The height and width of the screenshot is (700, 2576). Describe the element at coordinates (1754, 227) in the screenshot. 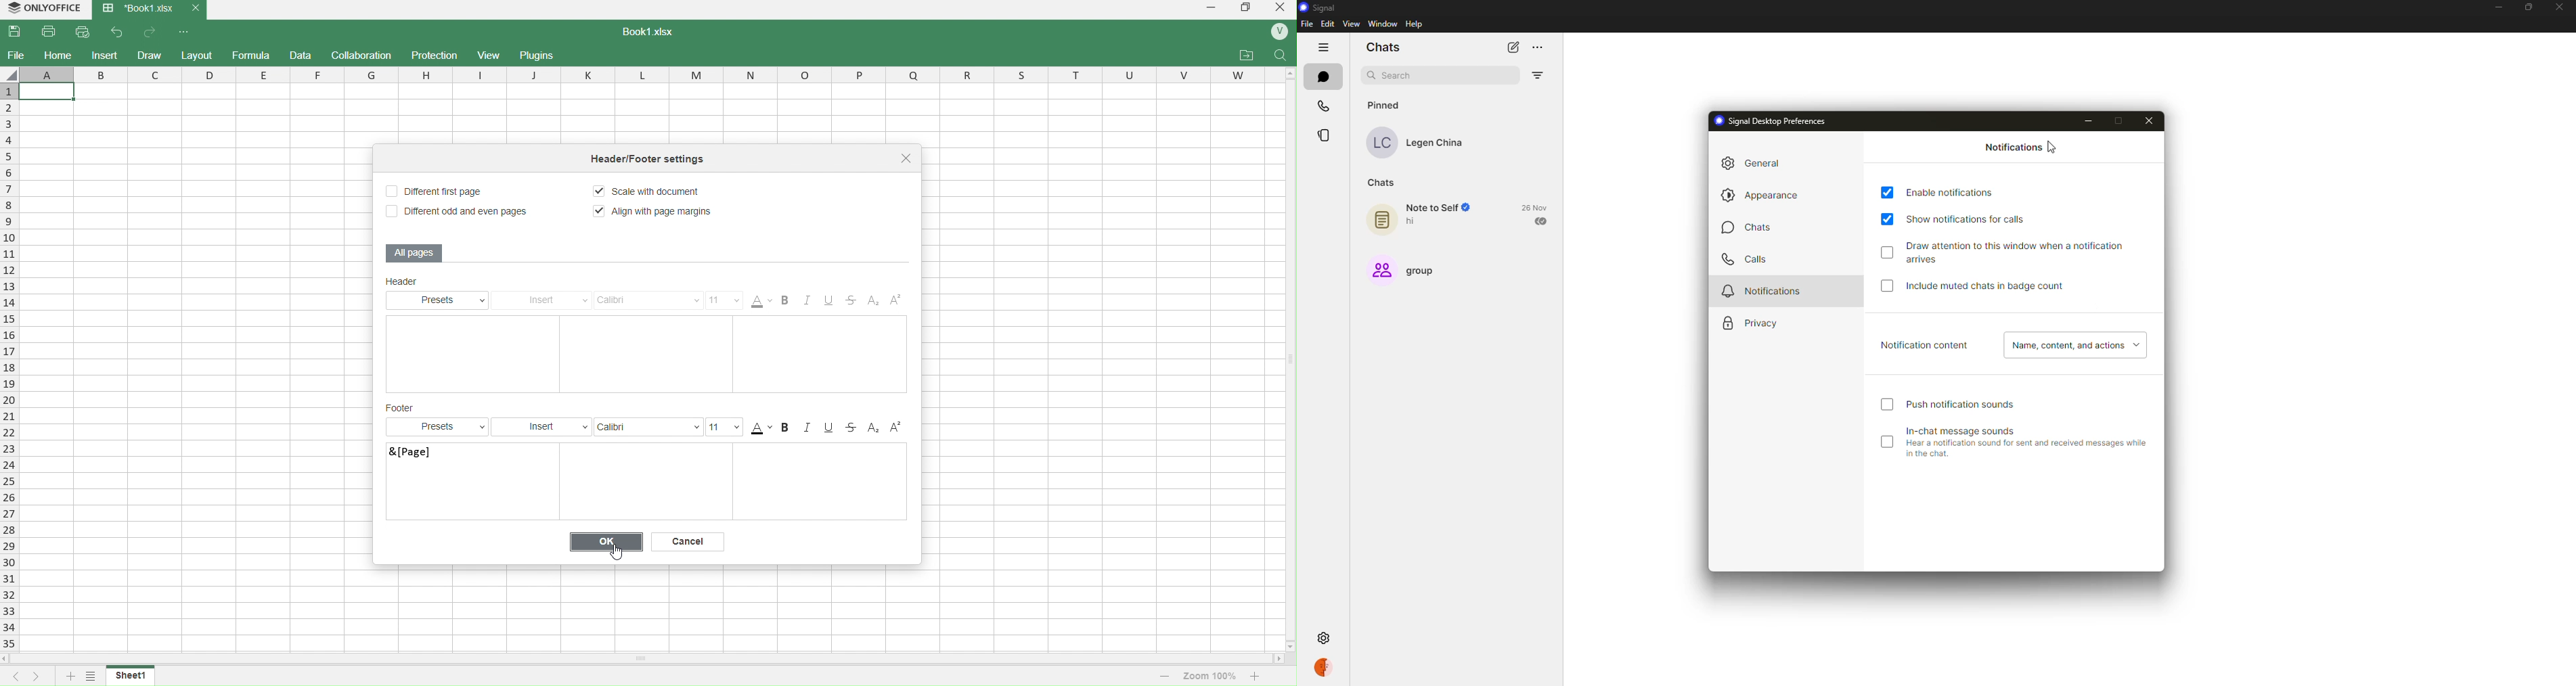

I see `chats` at that location.